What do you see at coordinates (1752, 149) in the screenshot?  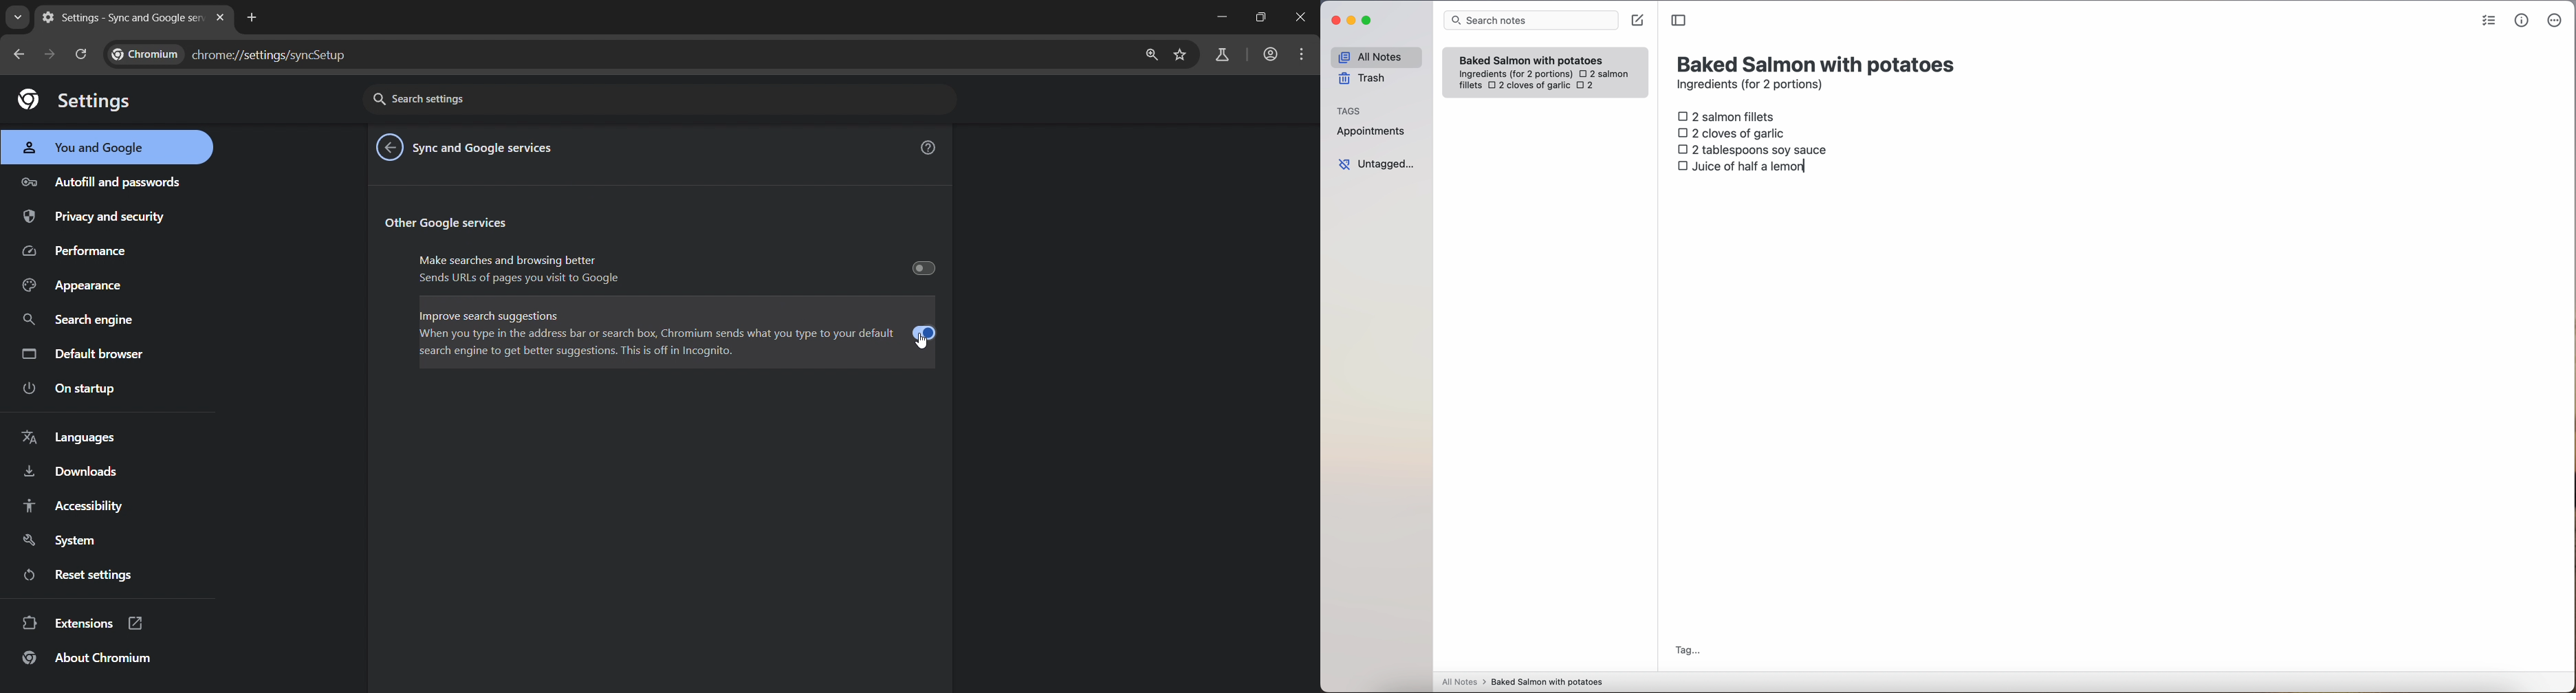 I see `2 tablespoons soy sauce` at bounding box center [1752, 149].